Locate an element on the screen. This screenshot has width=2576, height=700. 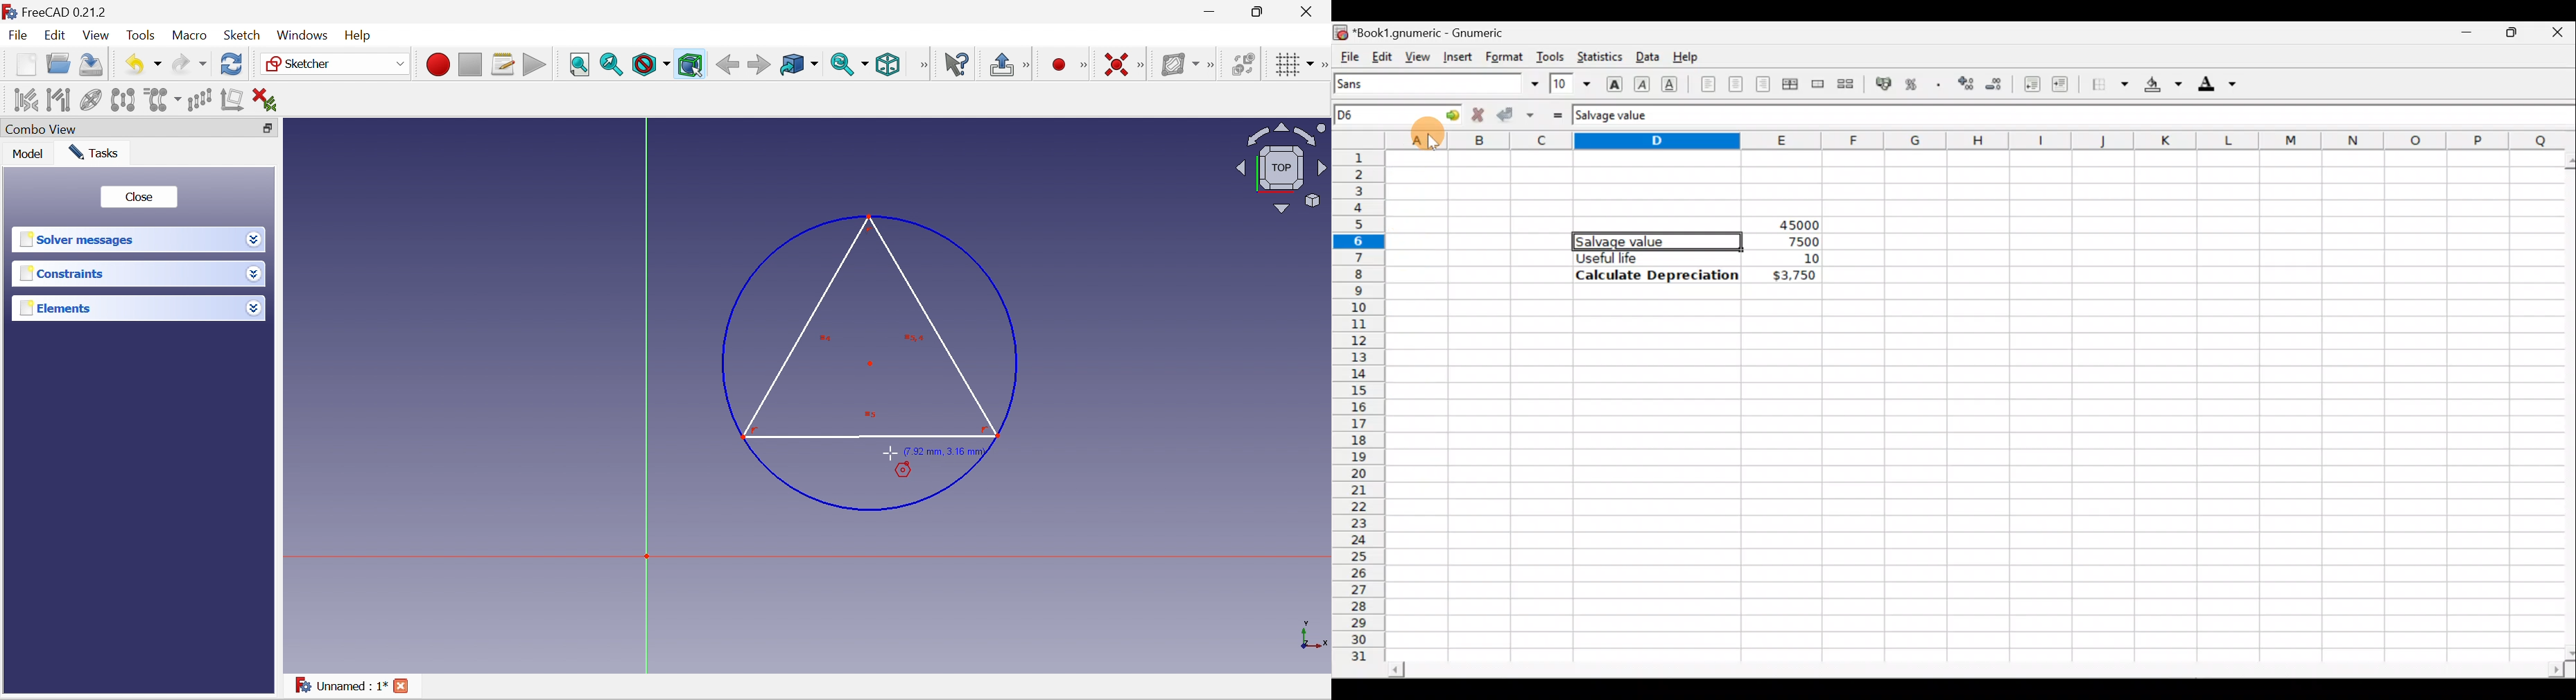
Edit is located at coordinates (54, 34).